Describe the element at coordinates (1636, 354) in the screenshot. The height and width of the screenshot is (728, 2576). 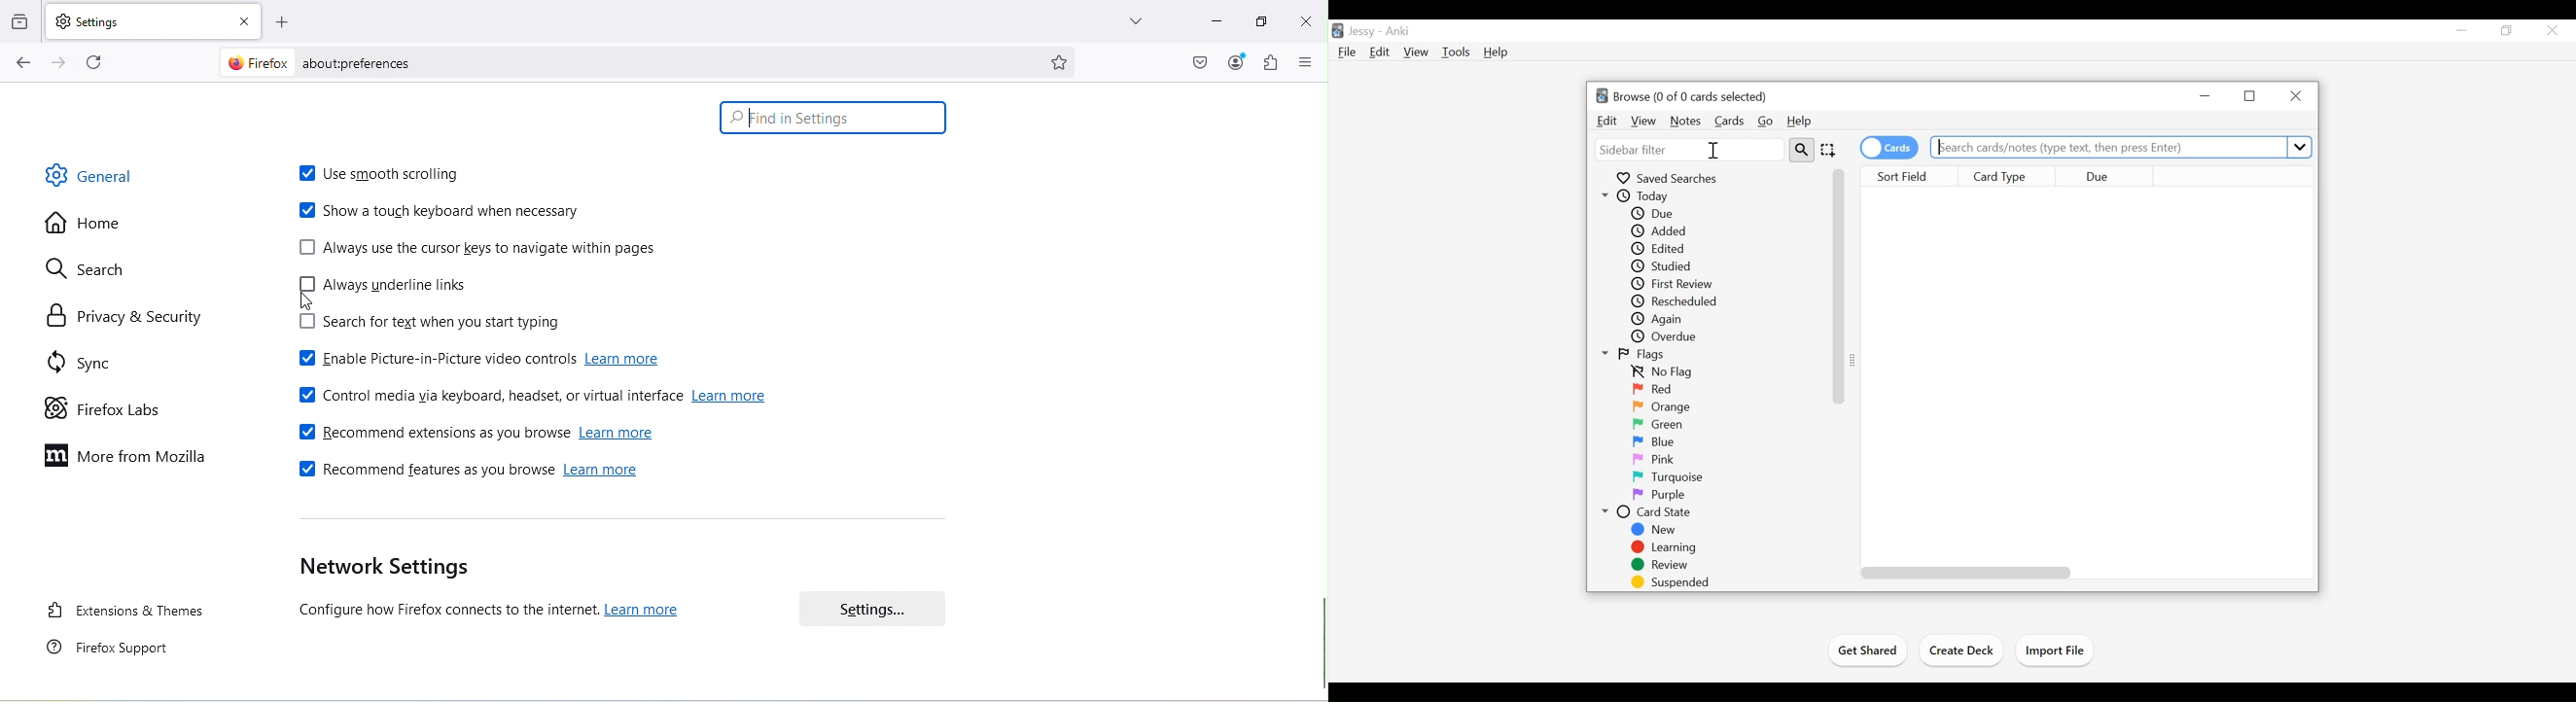
I see `Flags` at that location.